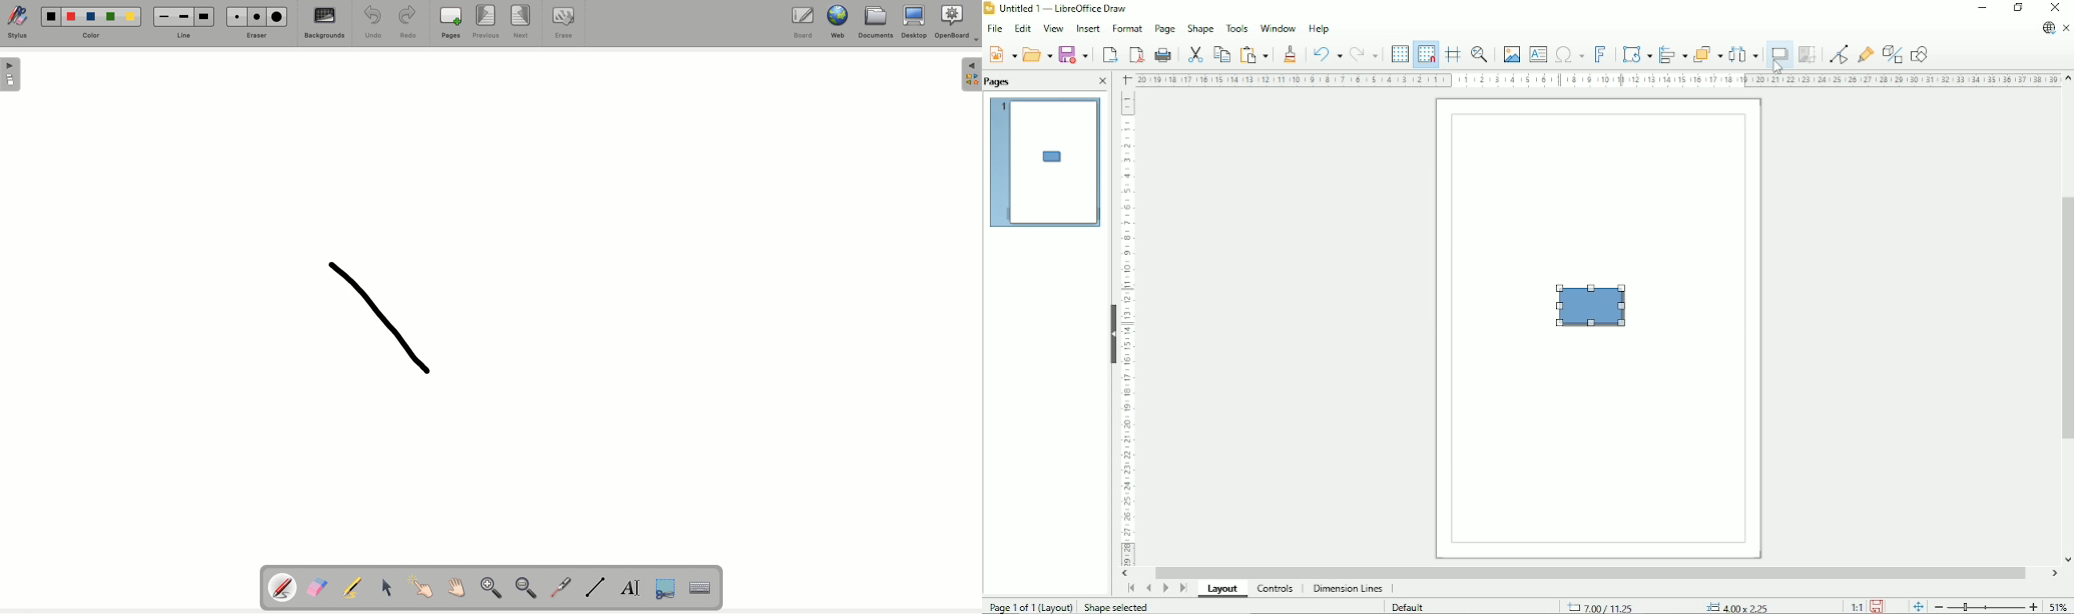  Describe the element at coordinates (597, 588) in the screenshot. I see `Line` at that location.